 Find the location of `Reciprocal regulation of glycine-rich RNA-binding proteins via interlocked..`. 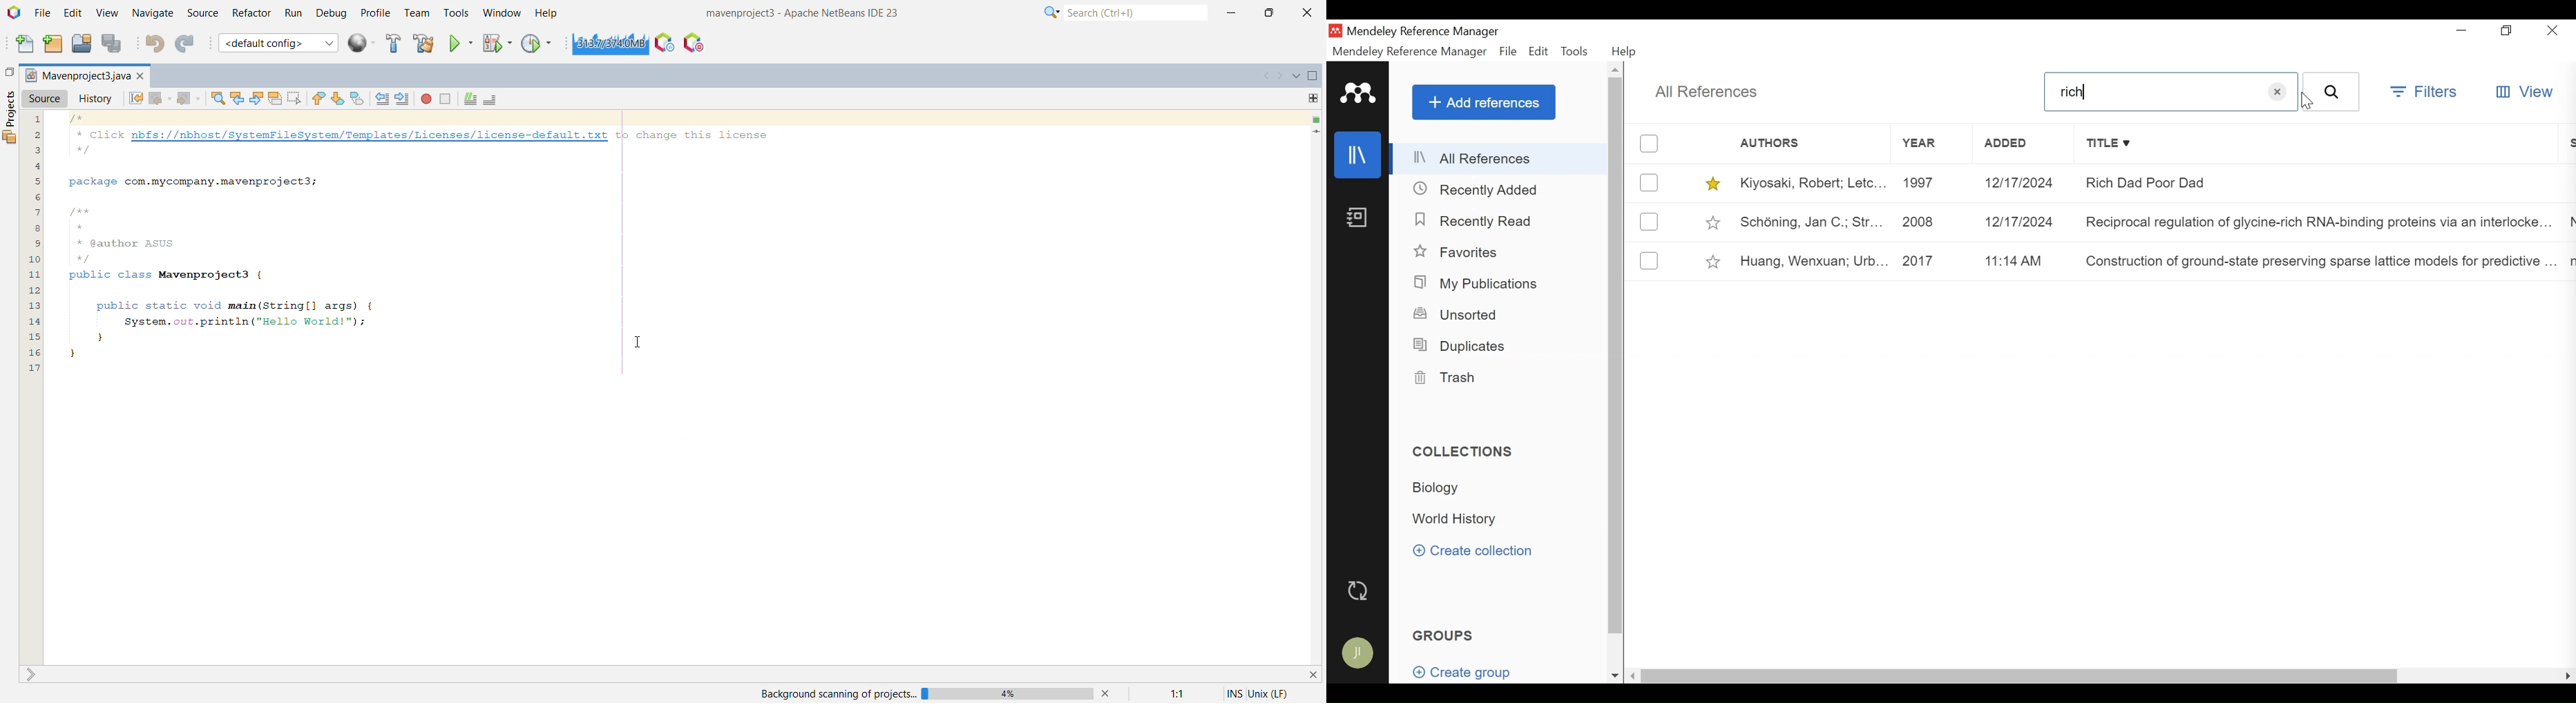

Reciprocal regulation of glycine-rich RNA-binding proteins via interlocked.. is located at coordinates (2319, 220).